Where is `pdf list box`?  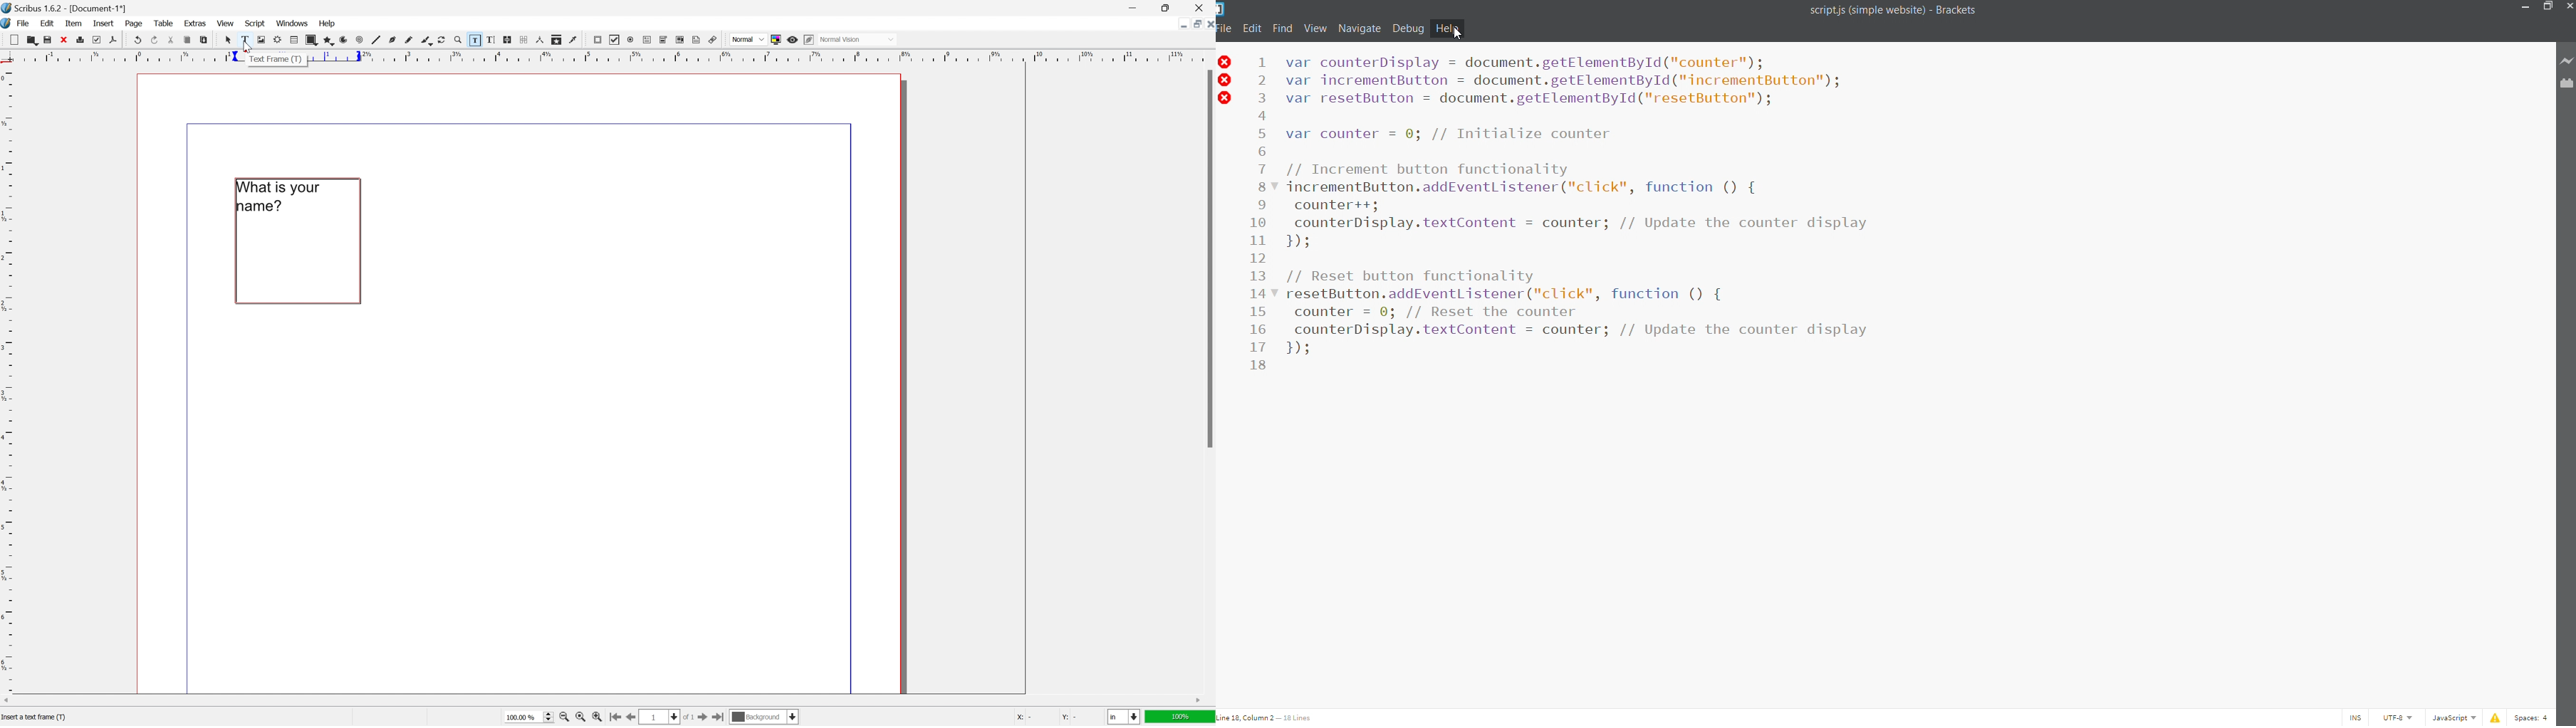 pdf list box is located at coordinates (680, 39).